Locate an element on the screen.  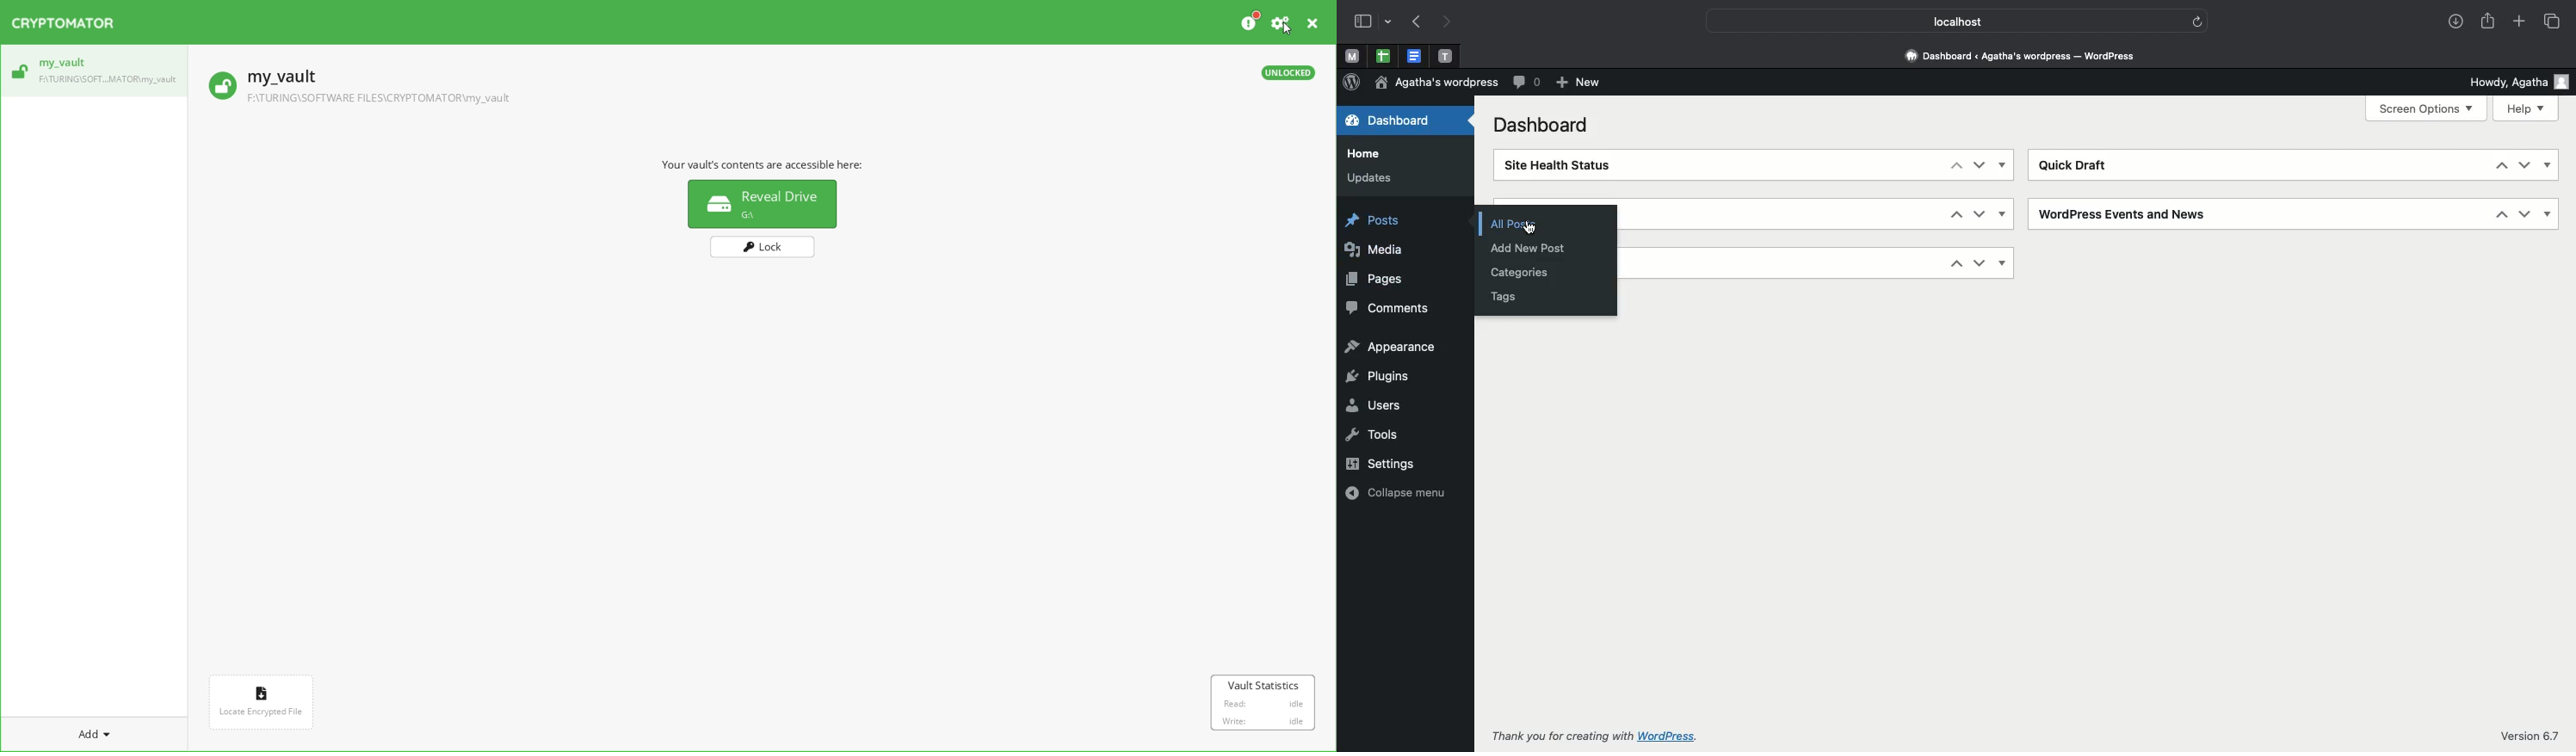
Pinned tabs is located at coordinates (1353, 56).